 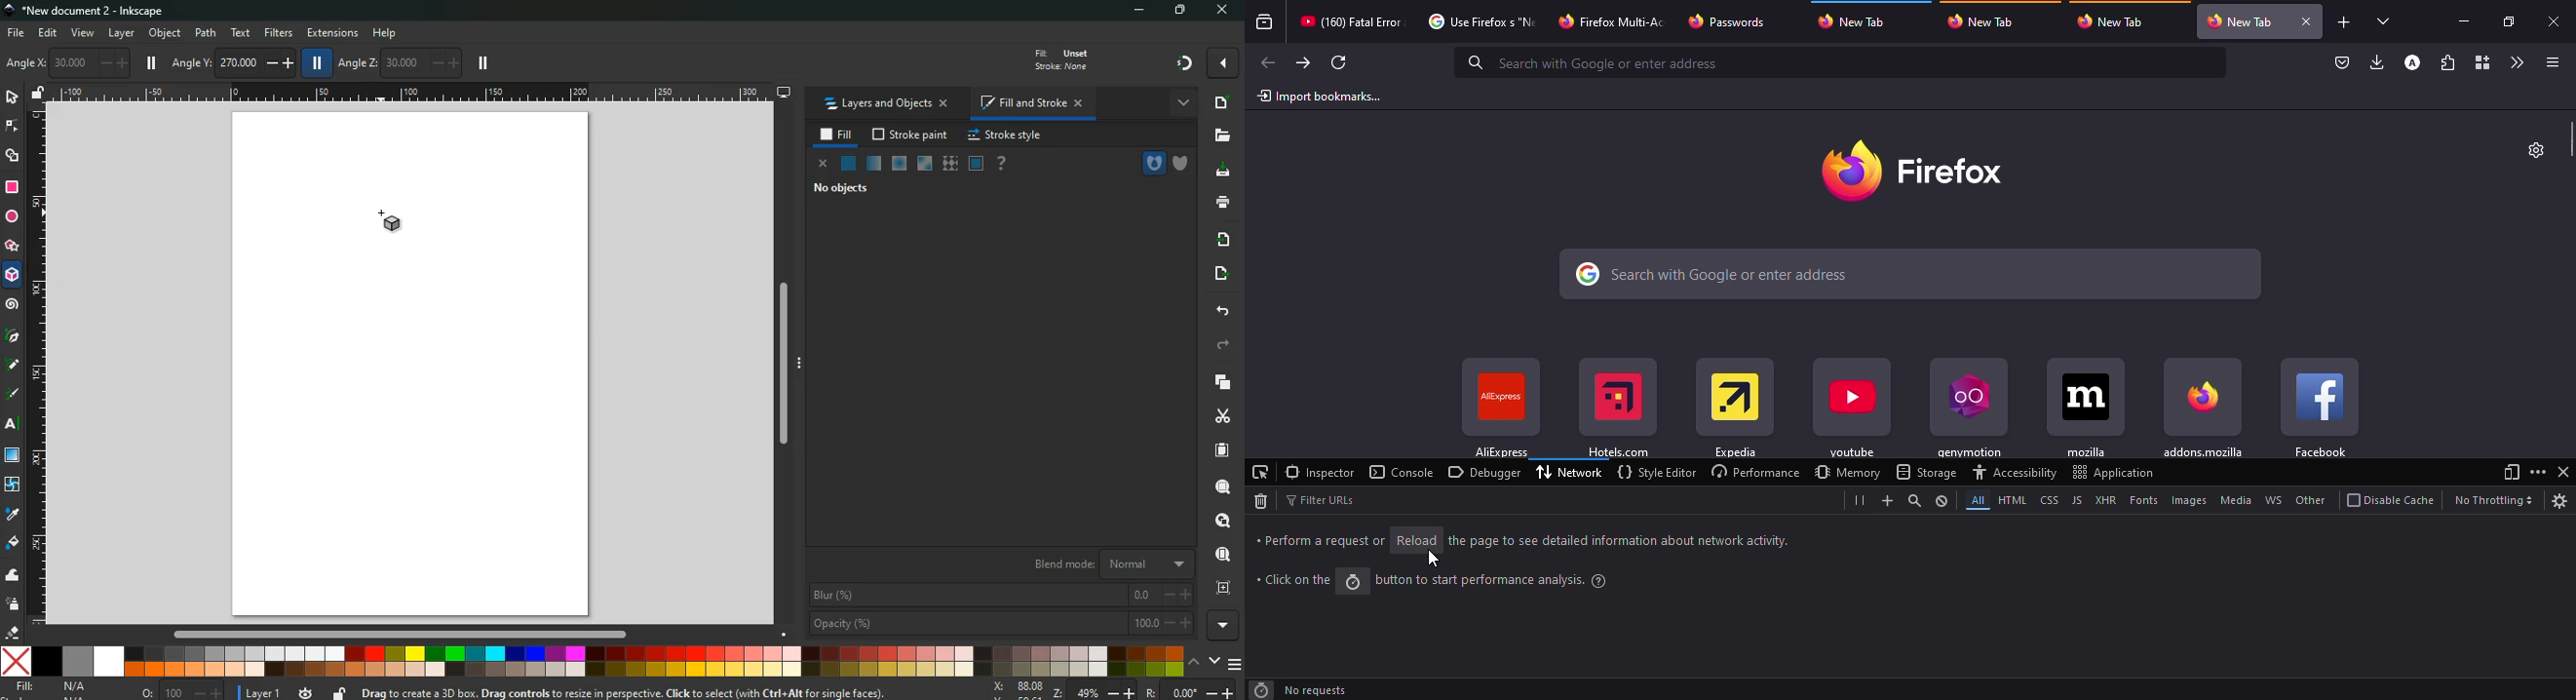 What do you see at coordinates (1853, 409) in the screenshot?
I see `shortcuts` at bounding box center [1853, 409].